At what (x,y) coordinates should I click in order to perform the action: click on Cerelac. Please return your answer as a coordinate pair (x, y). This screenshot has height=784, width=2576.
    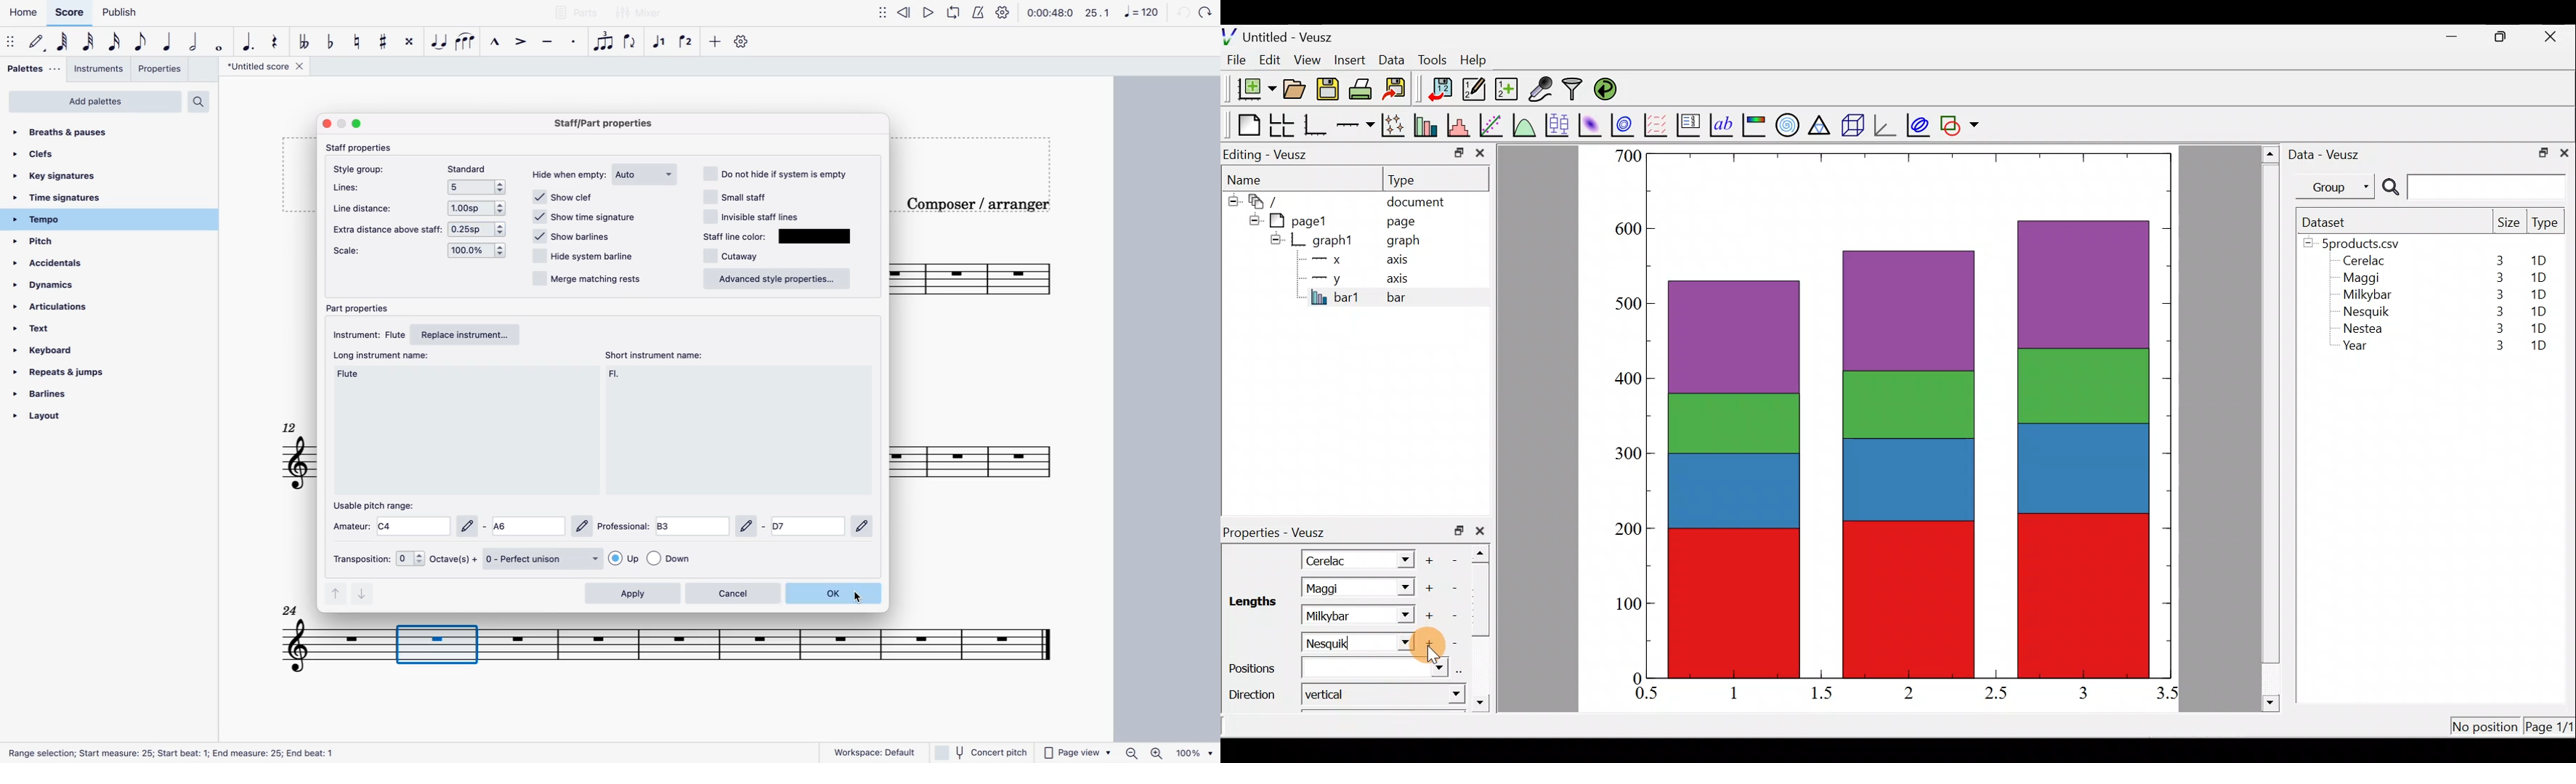
    Looking at the image, I should click on (2362, 261).